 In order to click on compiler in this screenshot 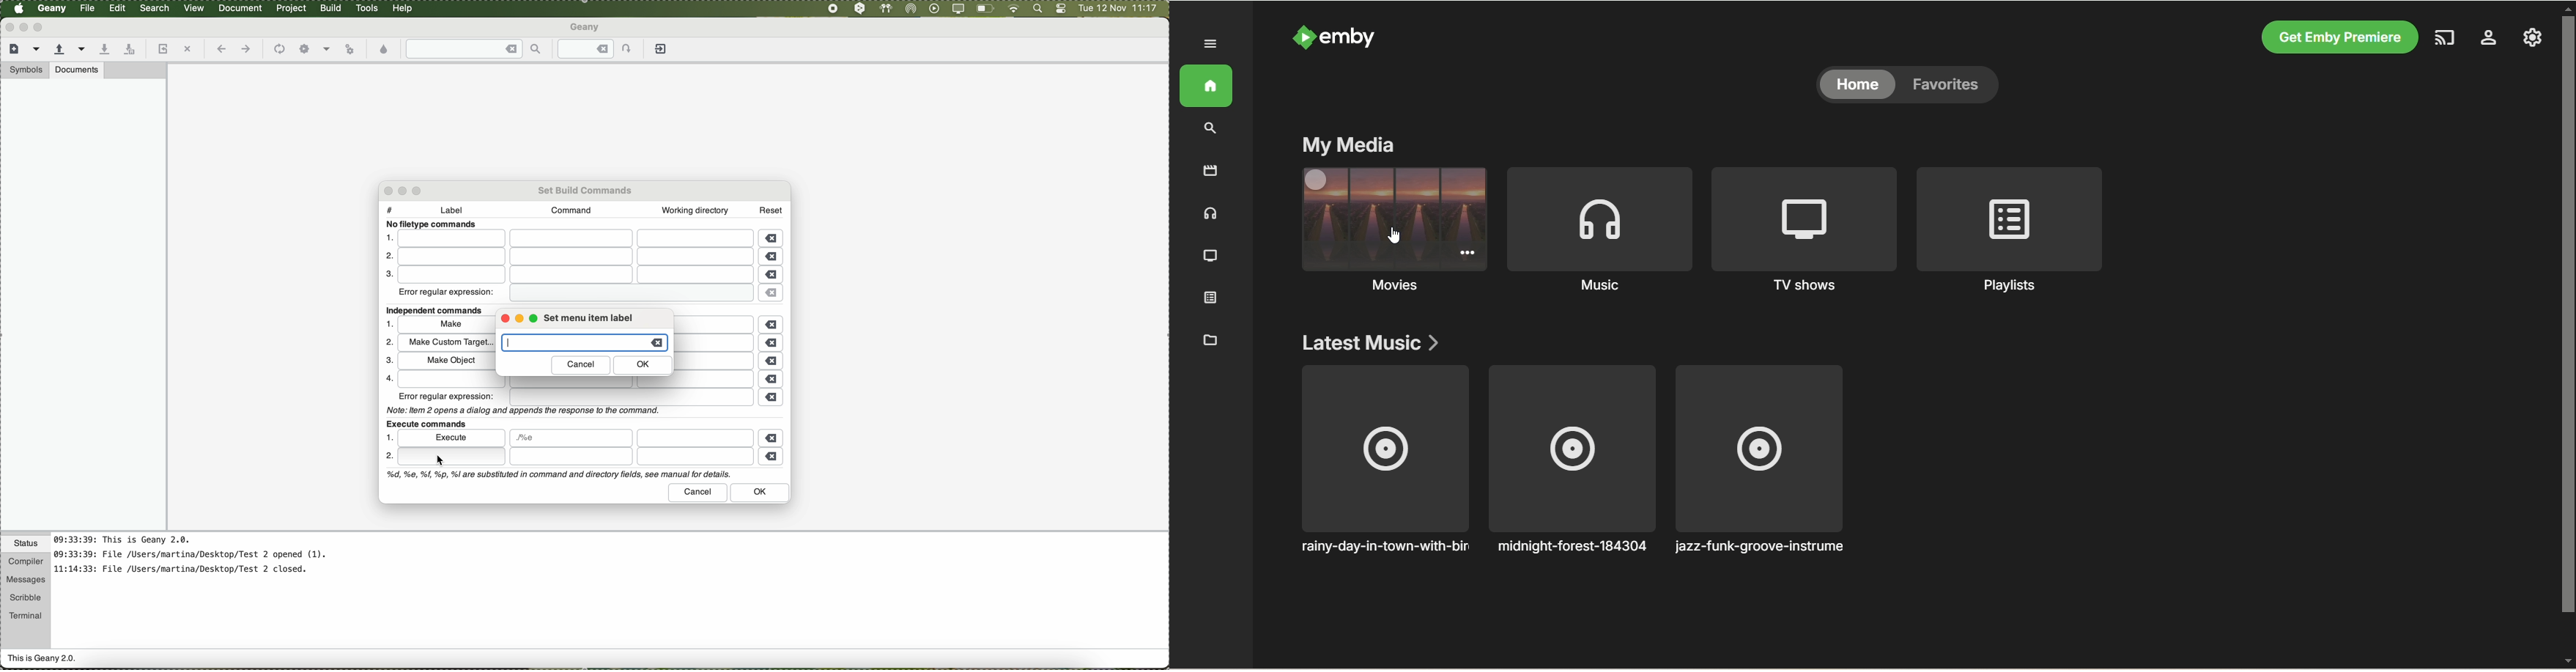, I will do `click(25, 562)`.